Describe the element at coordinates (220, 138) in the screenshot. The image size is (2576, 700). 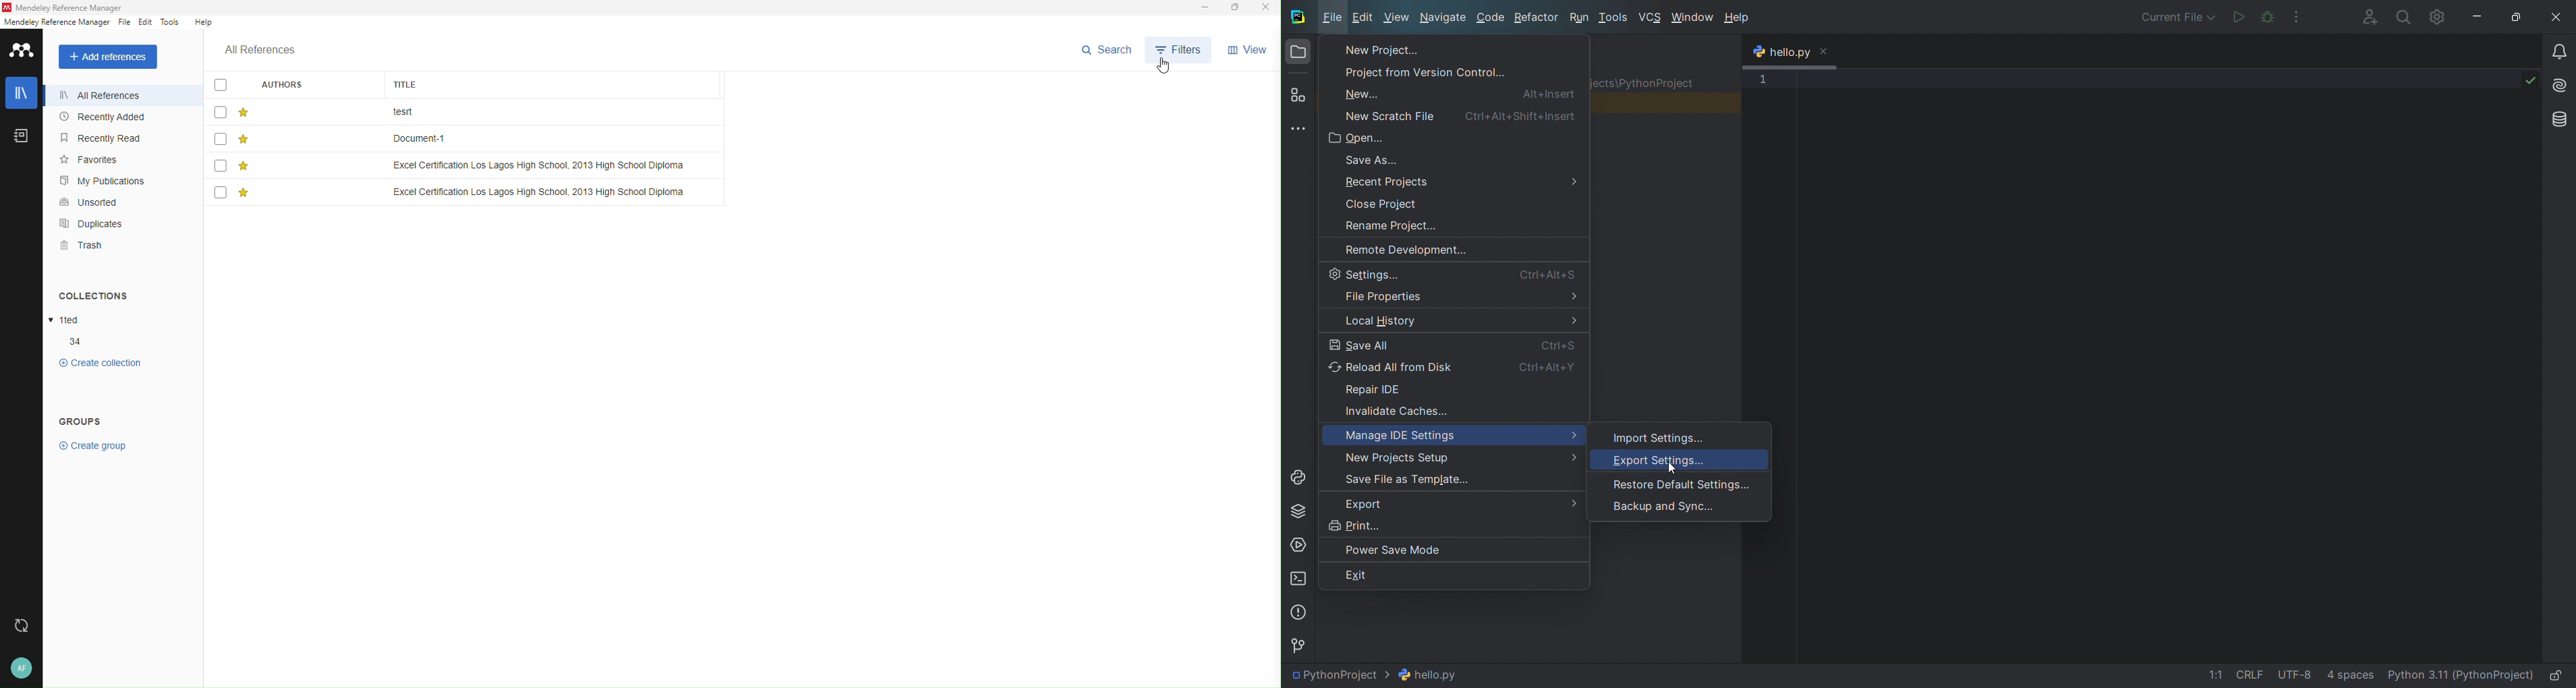
I see `checkbox` at that location.